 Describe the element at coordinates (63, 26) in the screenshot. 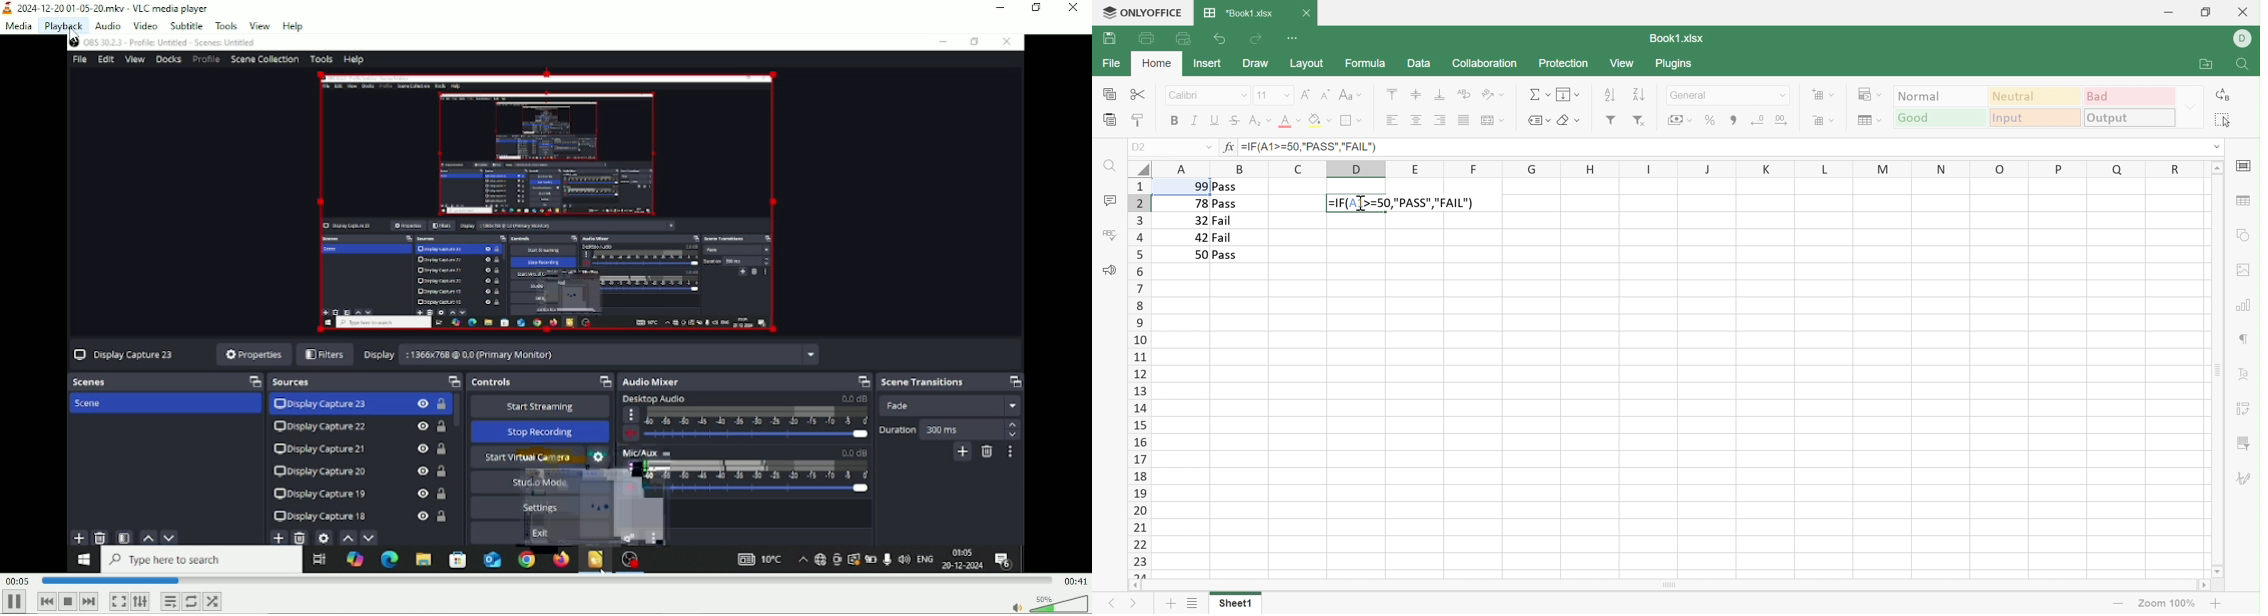

I see `Playback` at that location.